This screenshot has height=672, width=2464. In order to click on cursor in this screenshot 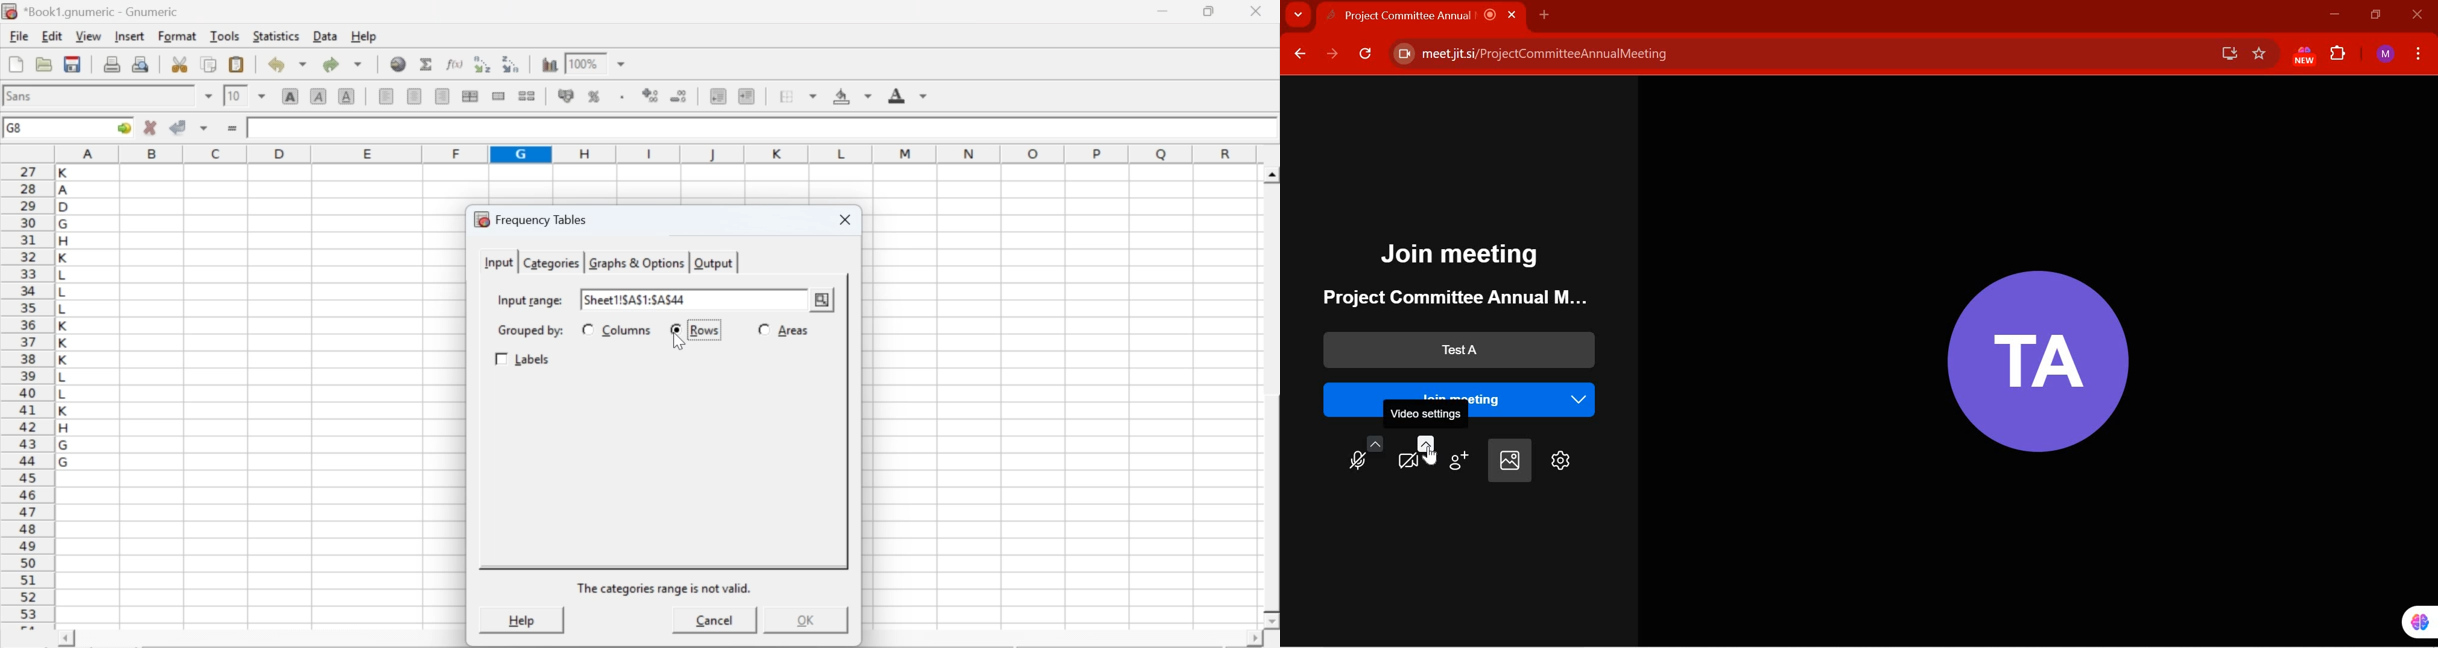, I will do `click(684, 343)`.